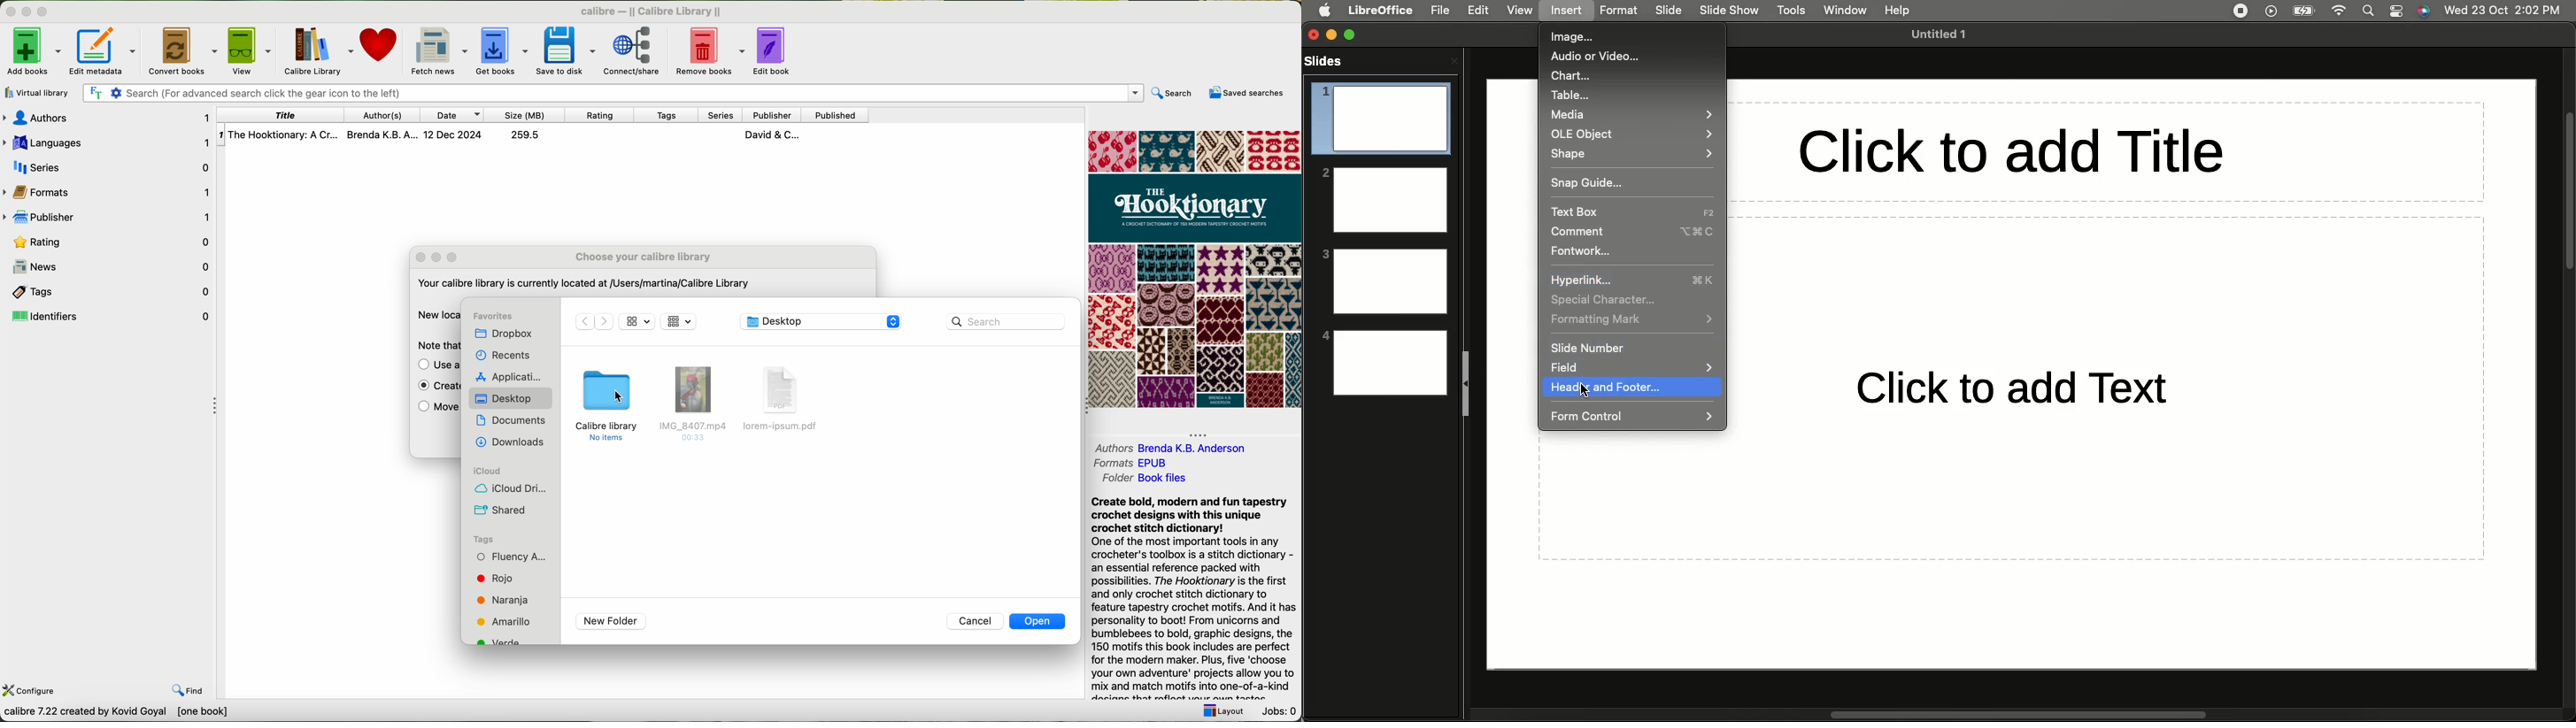 The height and width of the screenshot is (728, 2576). Describe the element at coordinates (1468, 382) in the screenshot. I see `Collapse` at that location.